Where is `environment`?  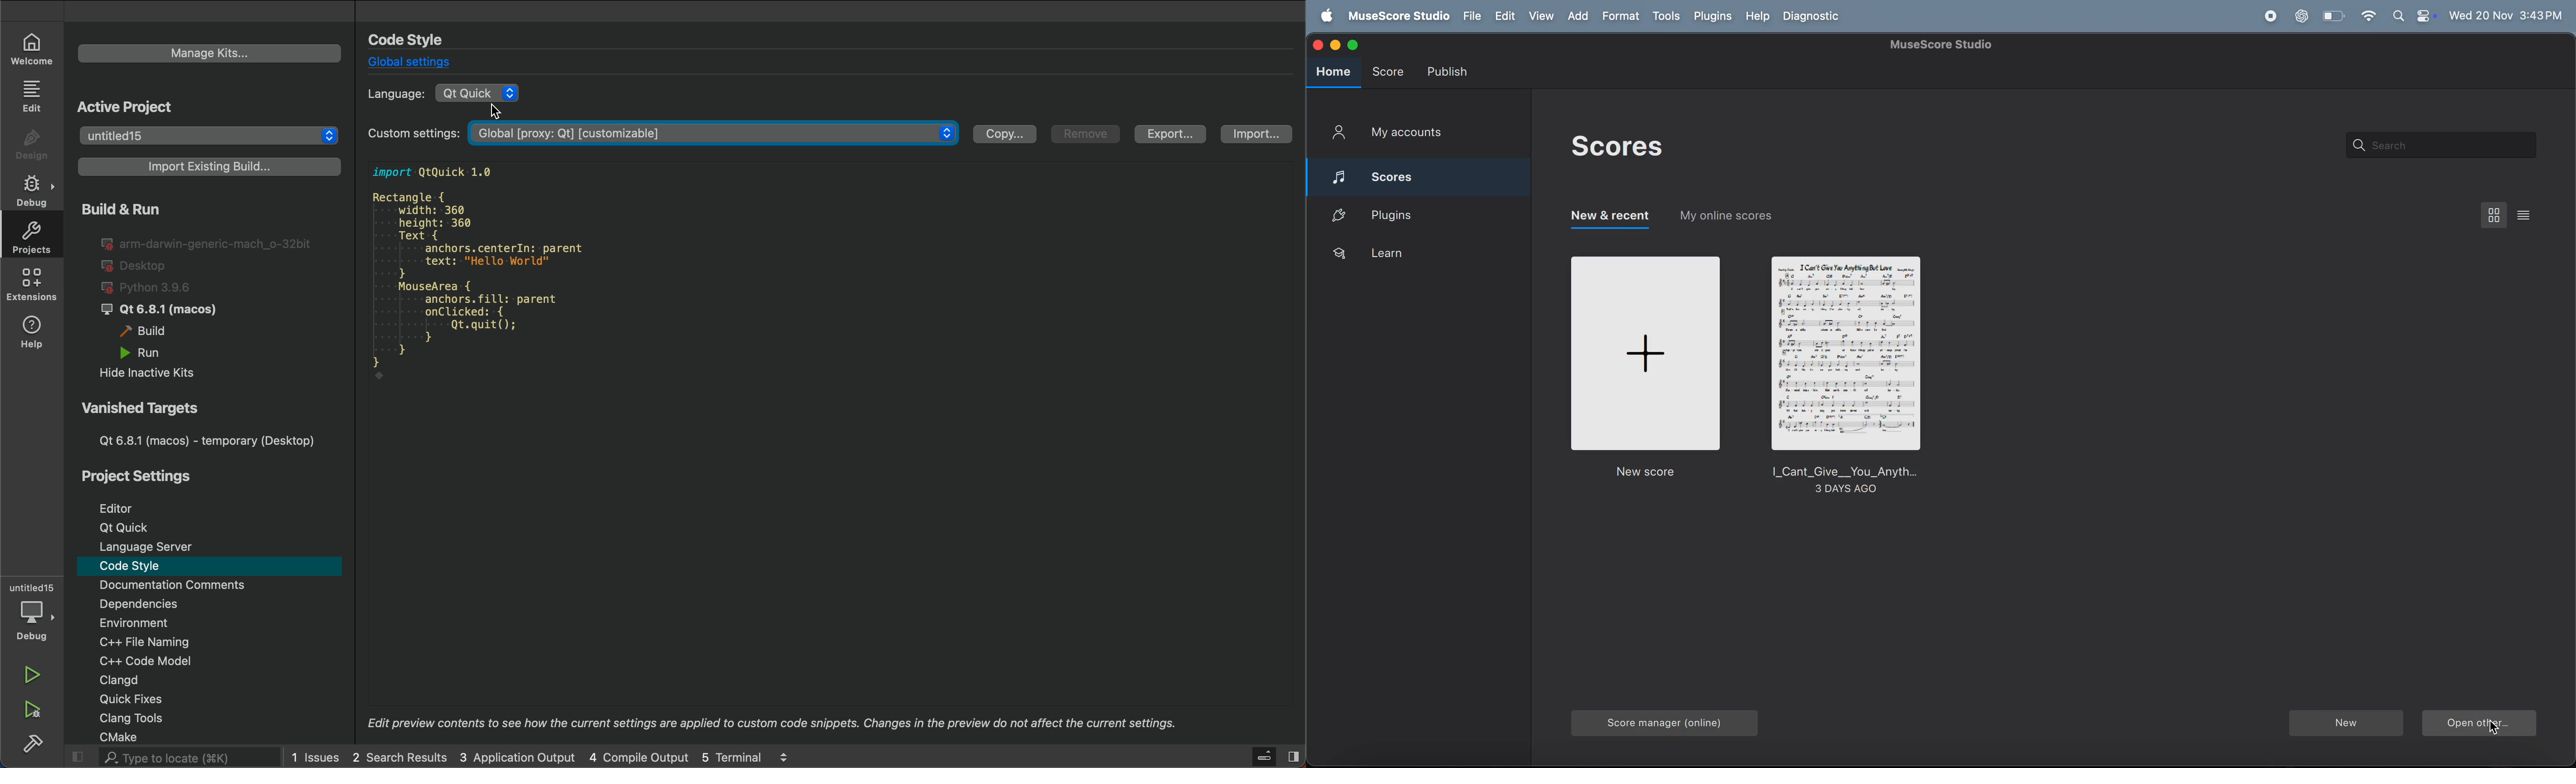 environment is located at coordinates (158, 622).